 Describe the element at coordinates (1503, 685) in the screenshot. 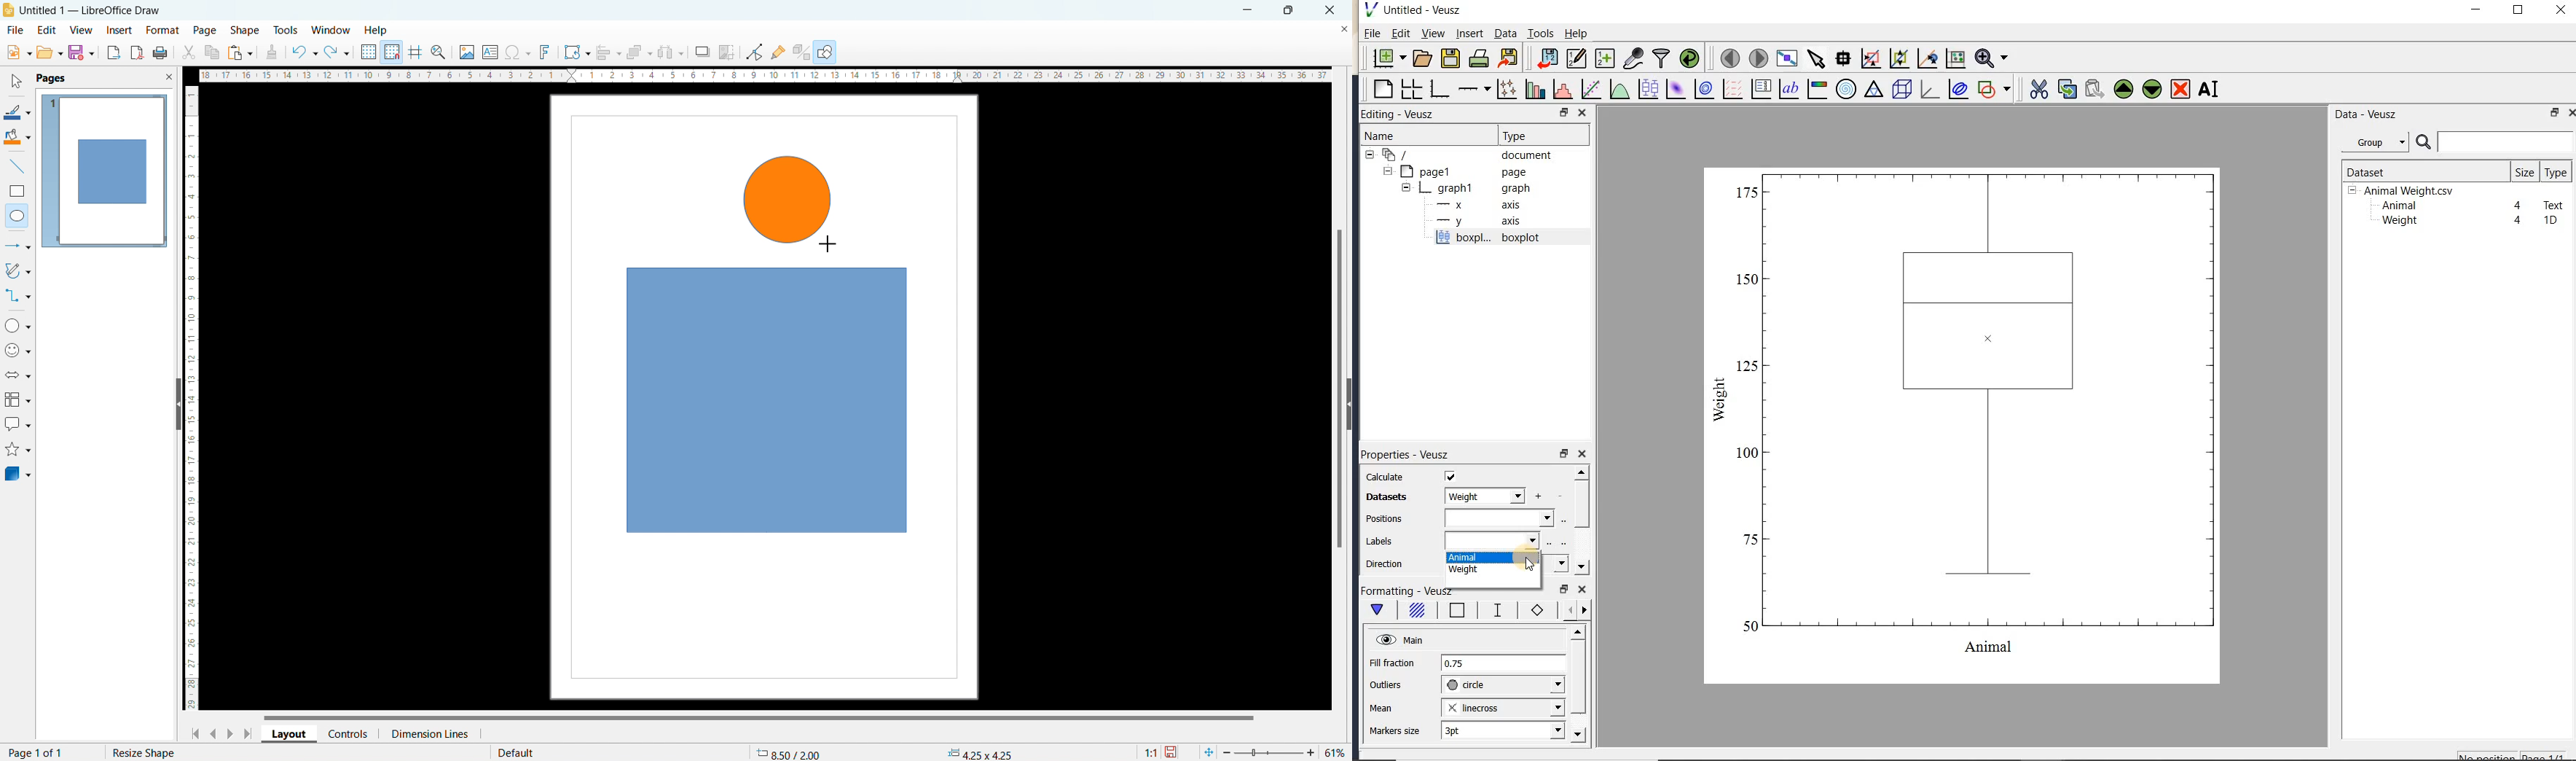

I see `circle` at that location.